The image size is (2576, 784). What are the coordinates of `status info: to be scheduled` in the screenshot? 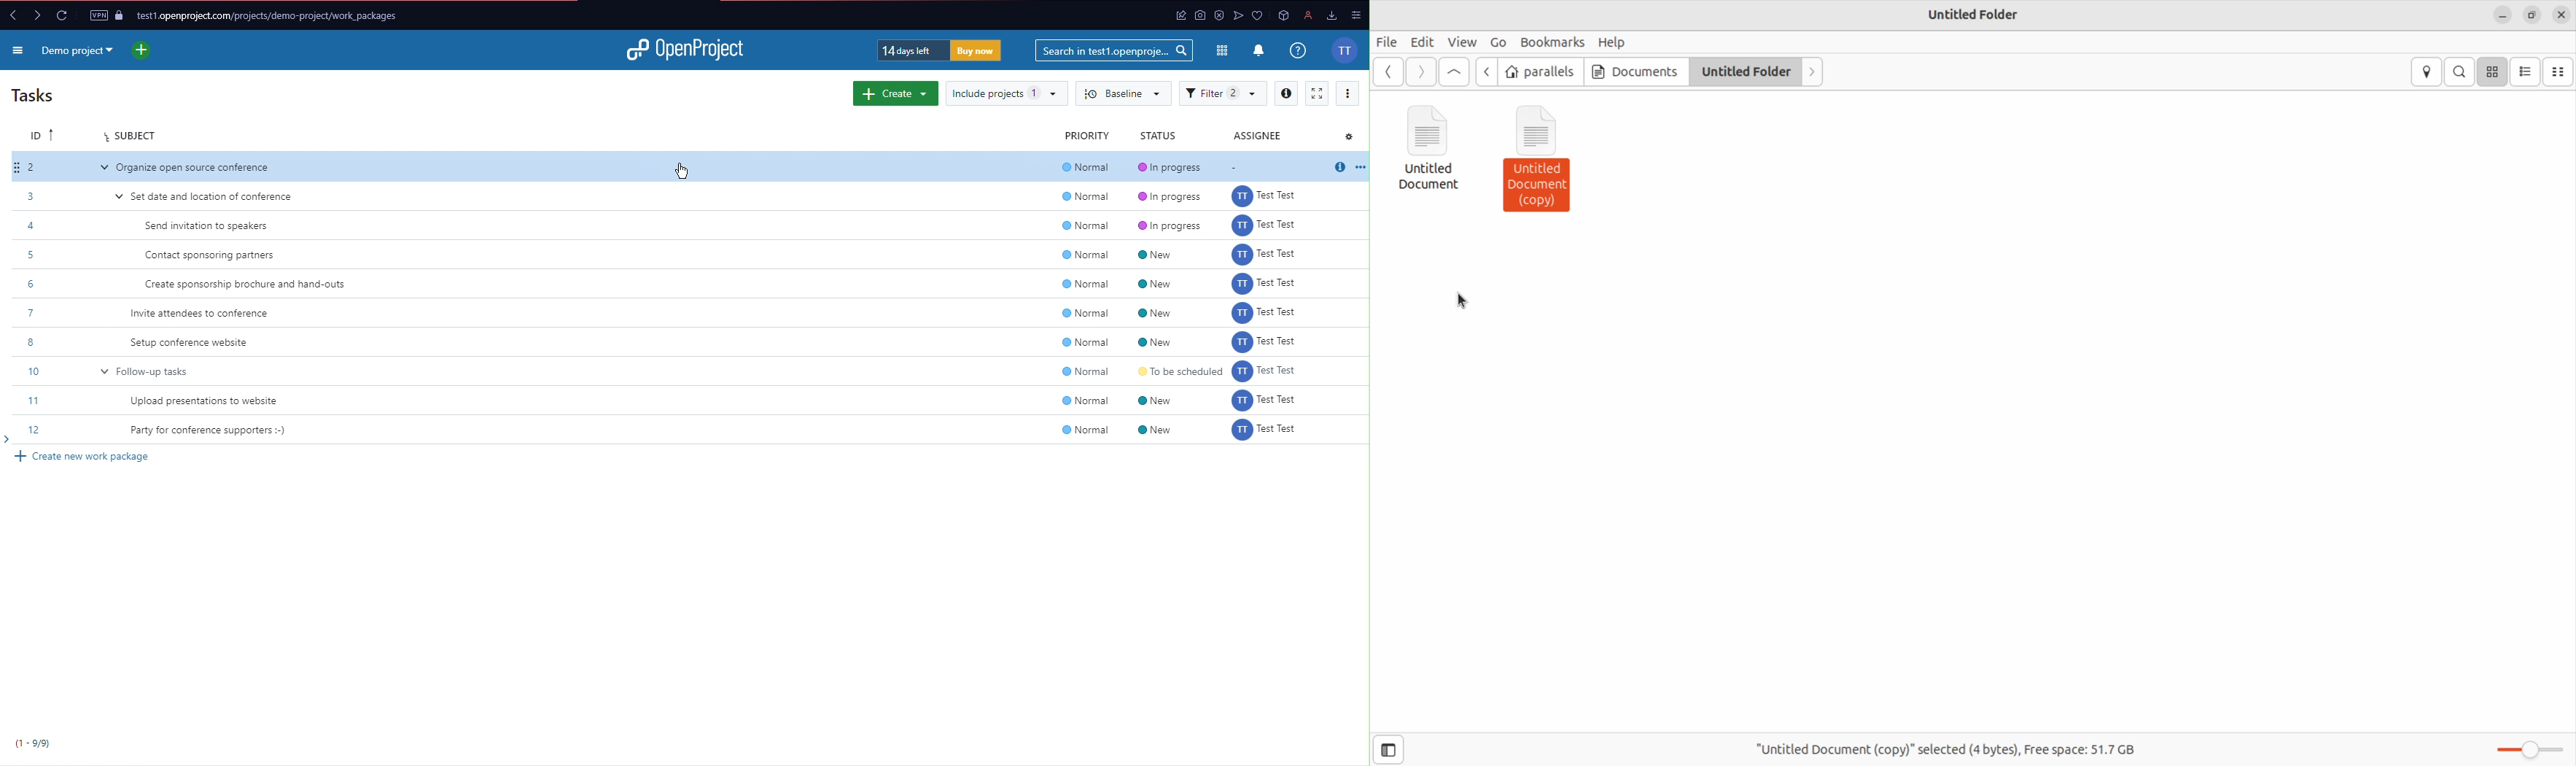 It's located at (1176, 371).